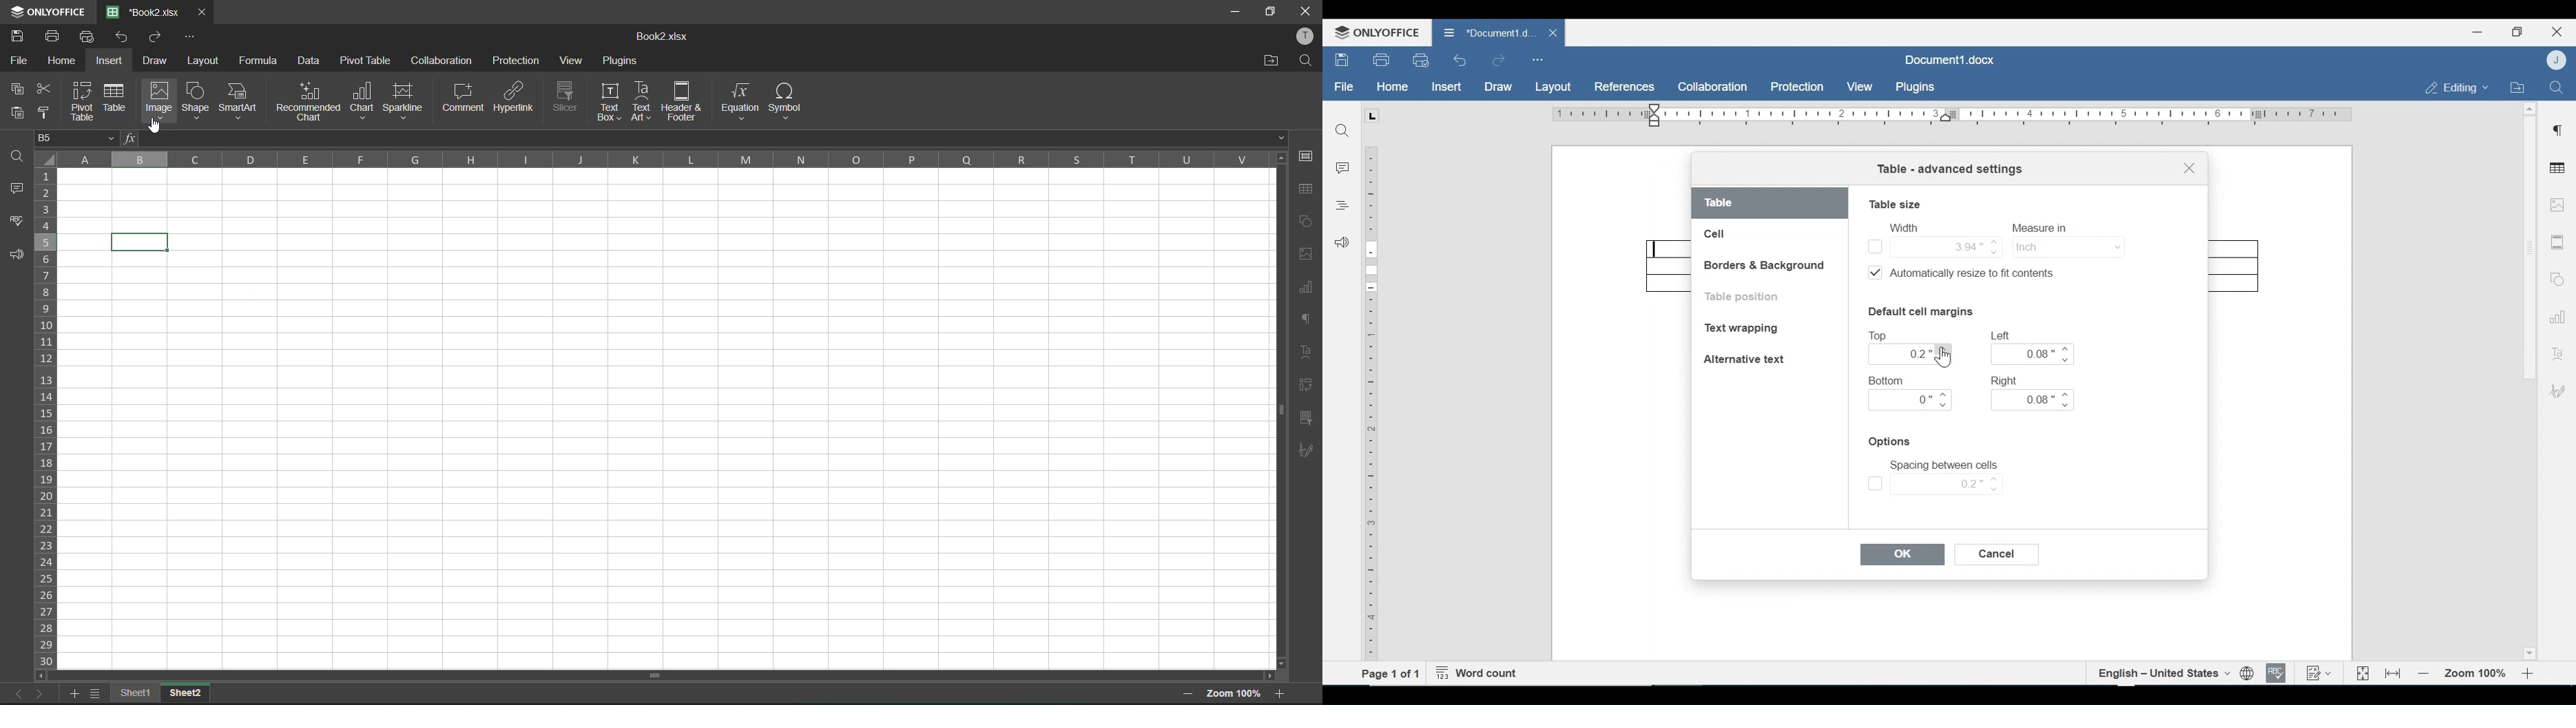 This screenshot has height=728, width=2576. What do you see at coordinates (1307, 450) in the screenshot?
I see `signature` at bounding box center [1307, 450].